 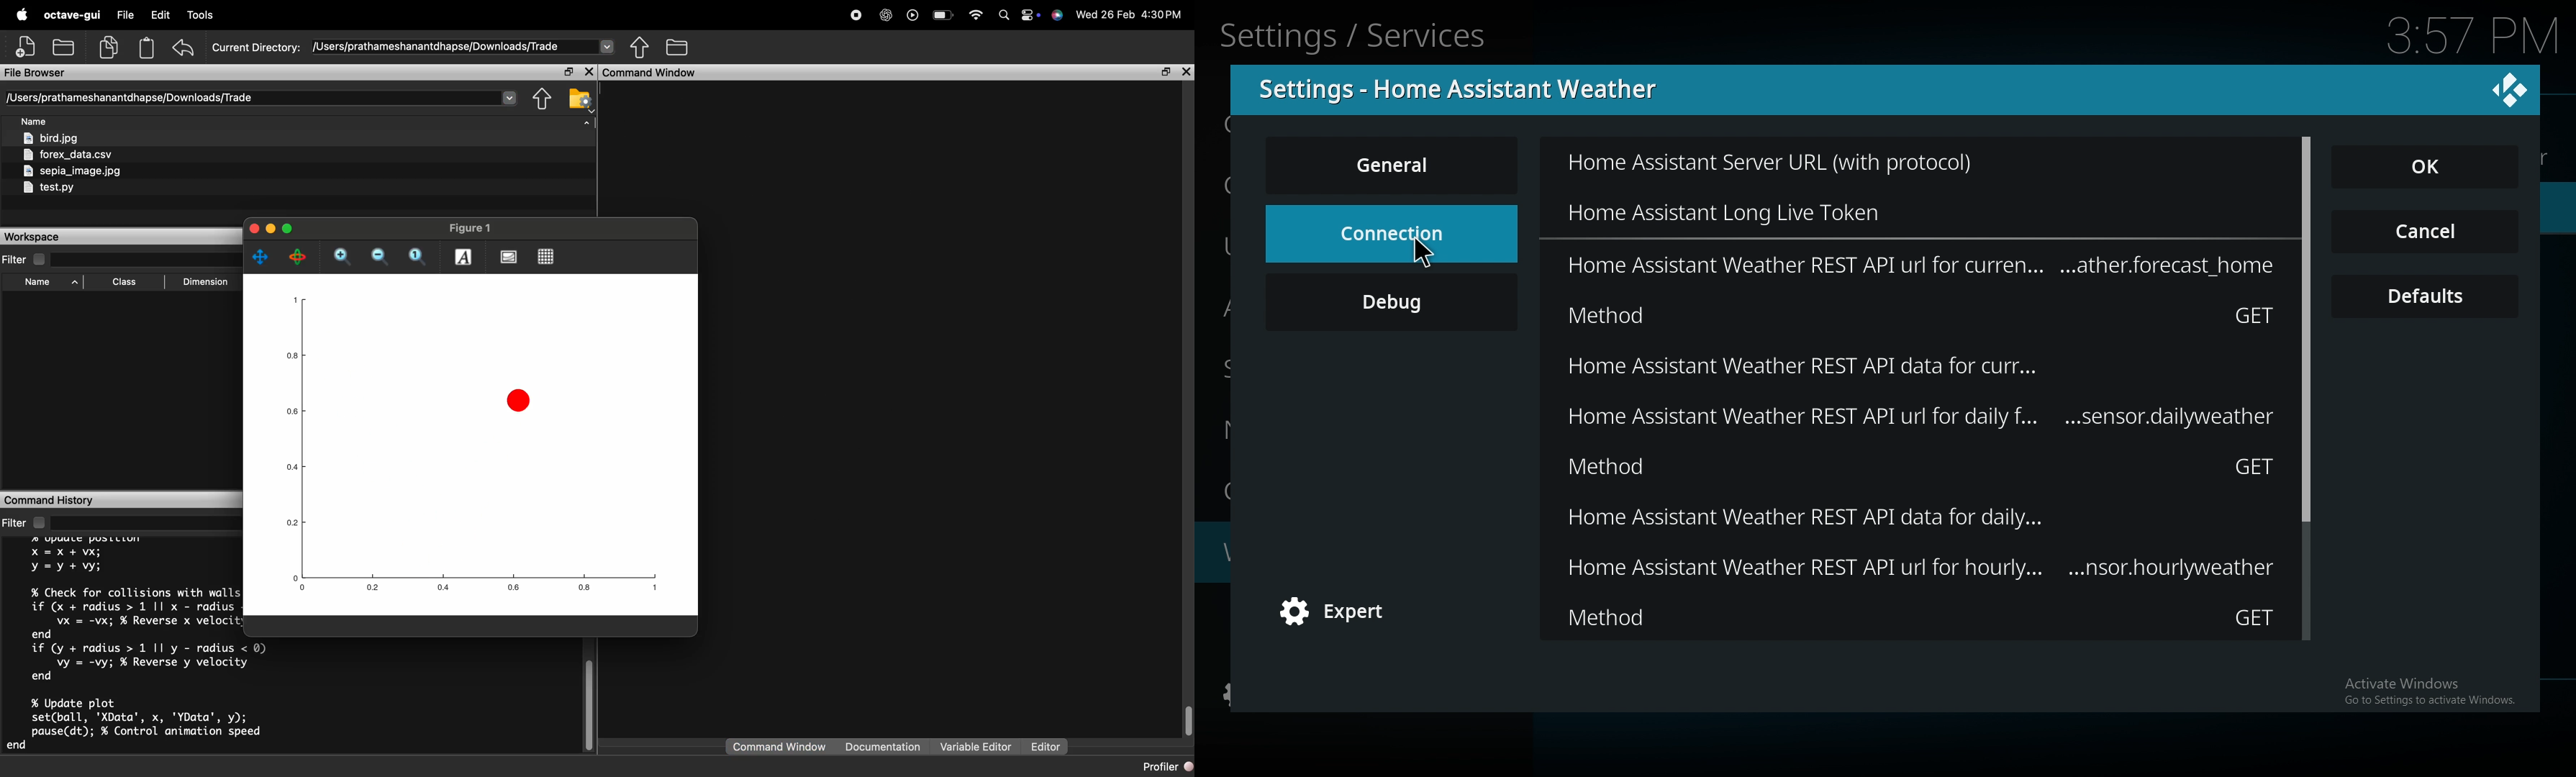 What do you see at coordinates (1922, 519) in the screenshot?
I see `home assistant weather rest api for daily` at bounding box center [1922, 519].